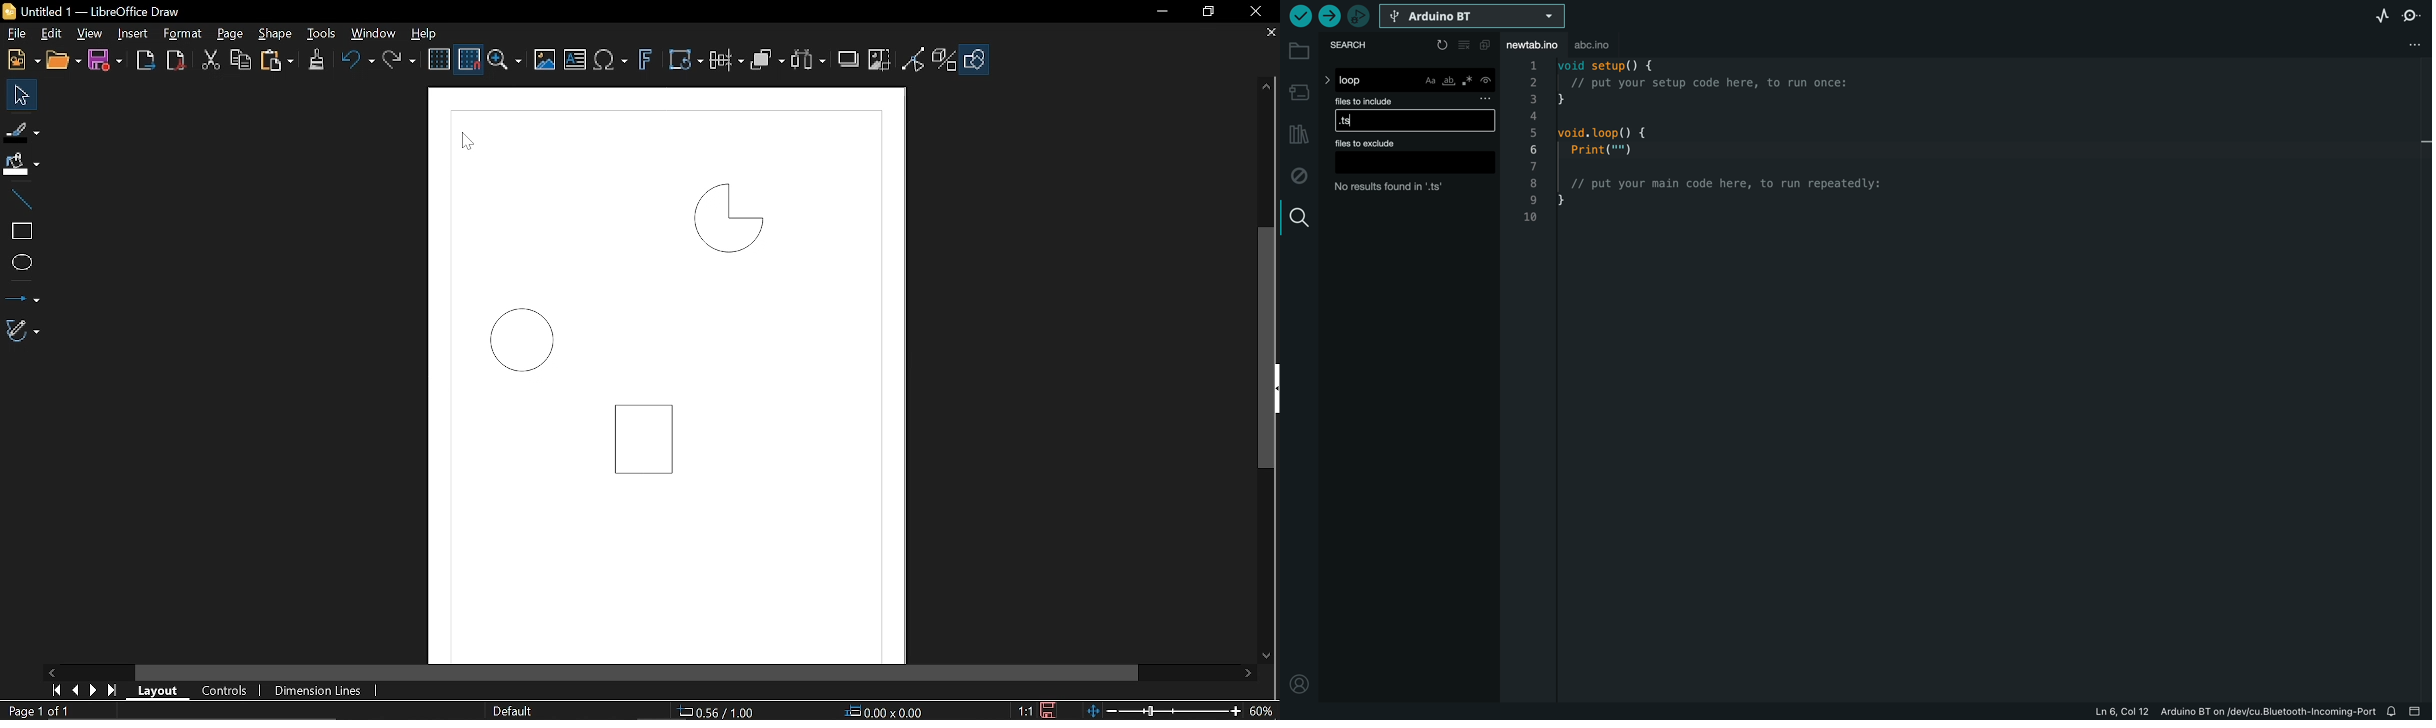  Describe the element at coordinates (182, 34) in the screenshot. I see `Format` at that location.